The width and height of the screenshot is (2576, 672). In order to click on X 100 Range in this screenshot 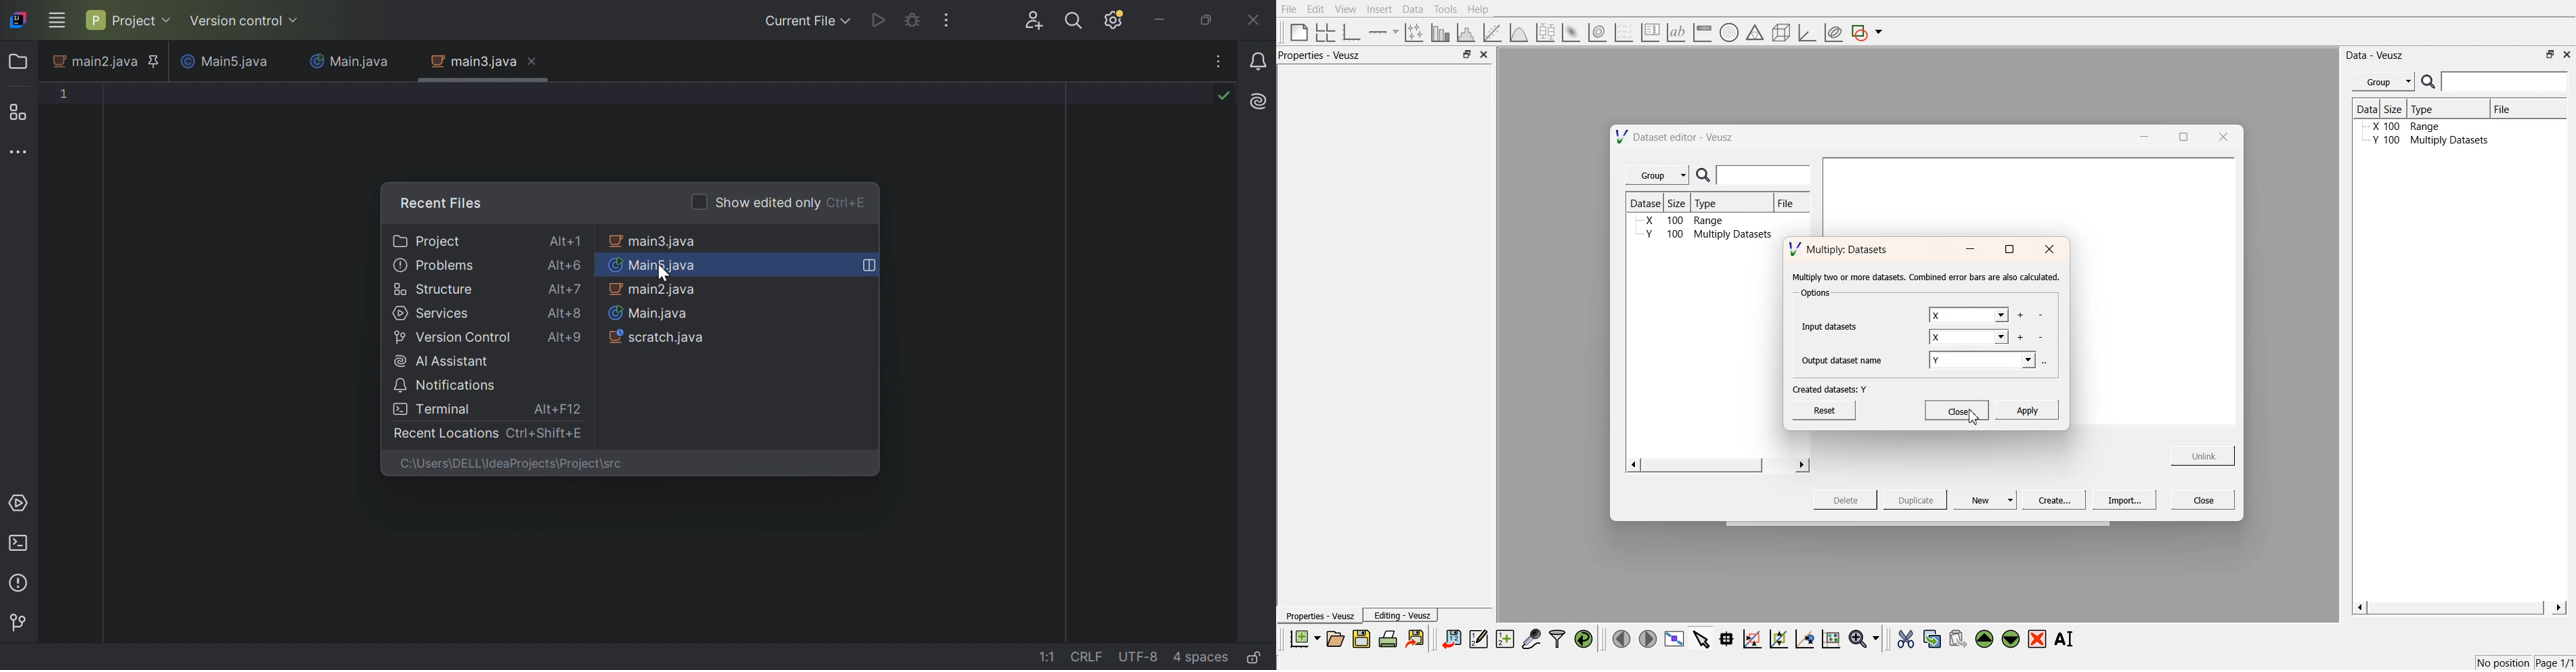, I will do `click(2420, 127)`.